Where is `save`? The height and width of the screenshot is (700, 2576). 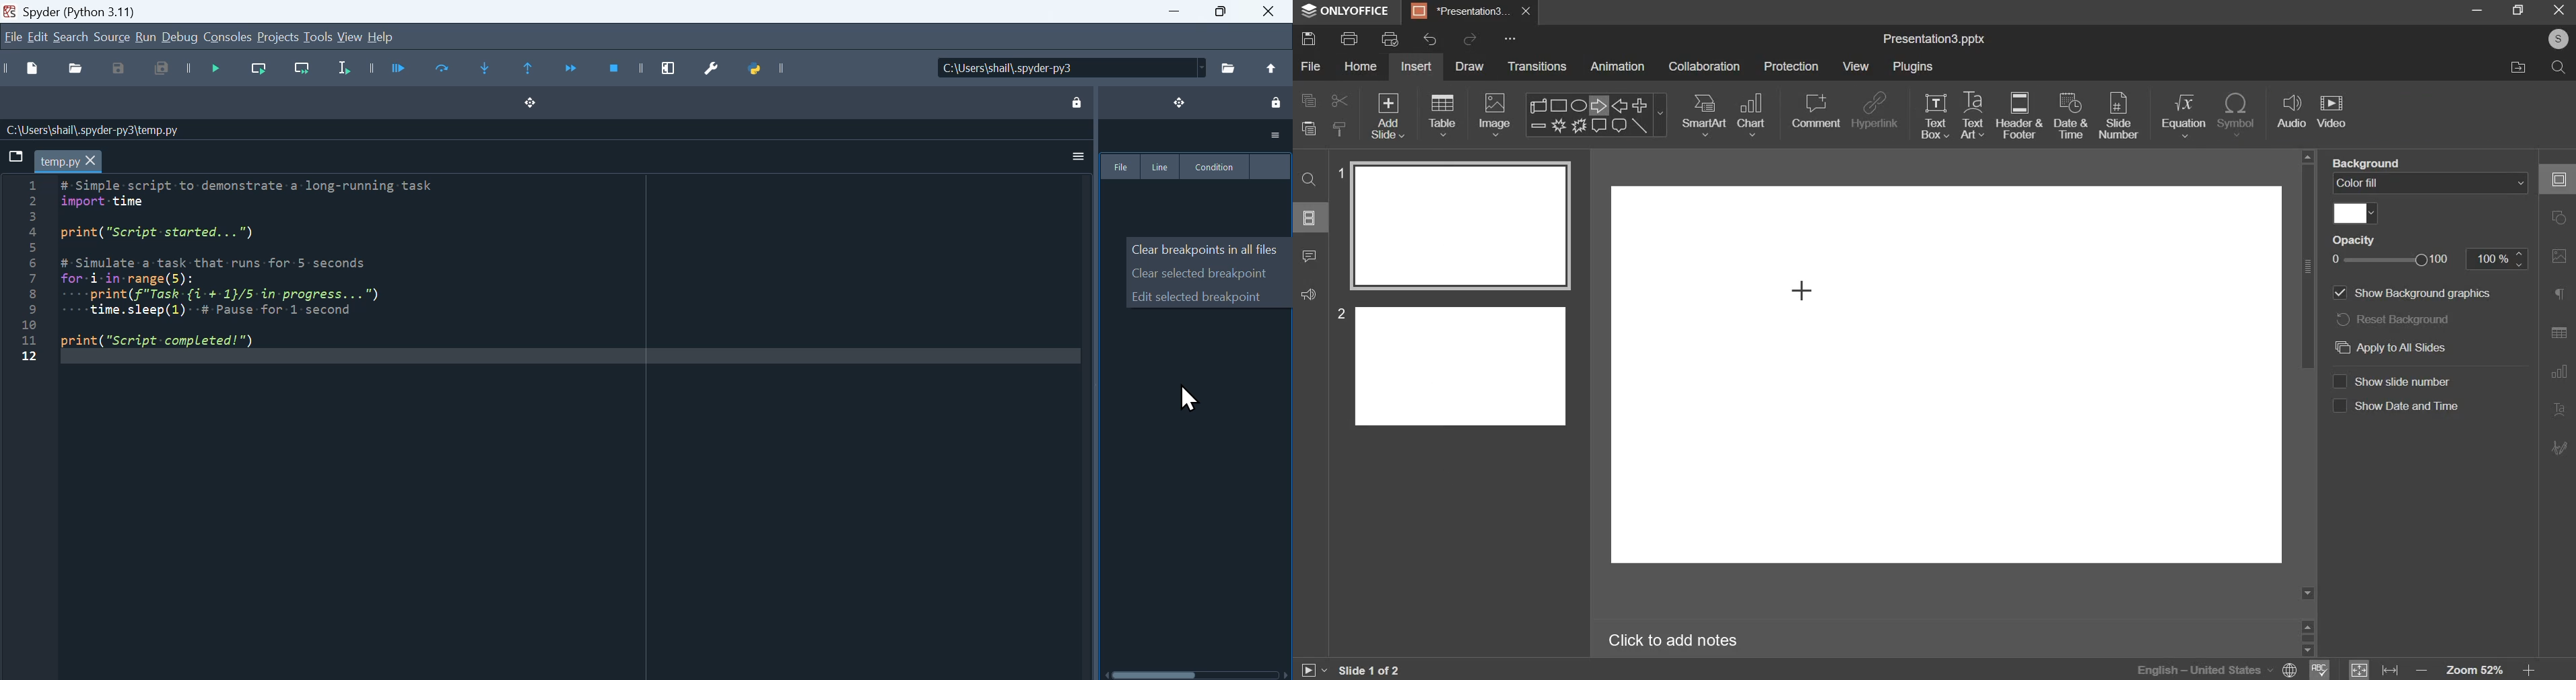 save is located at coordinates (126, 71).